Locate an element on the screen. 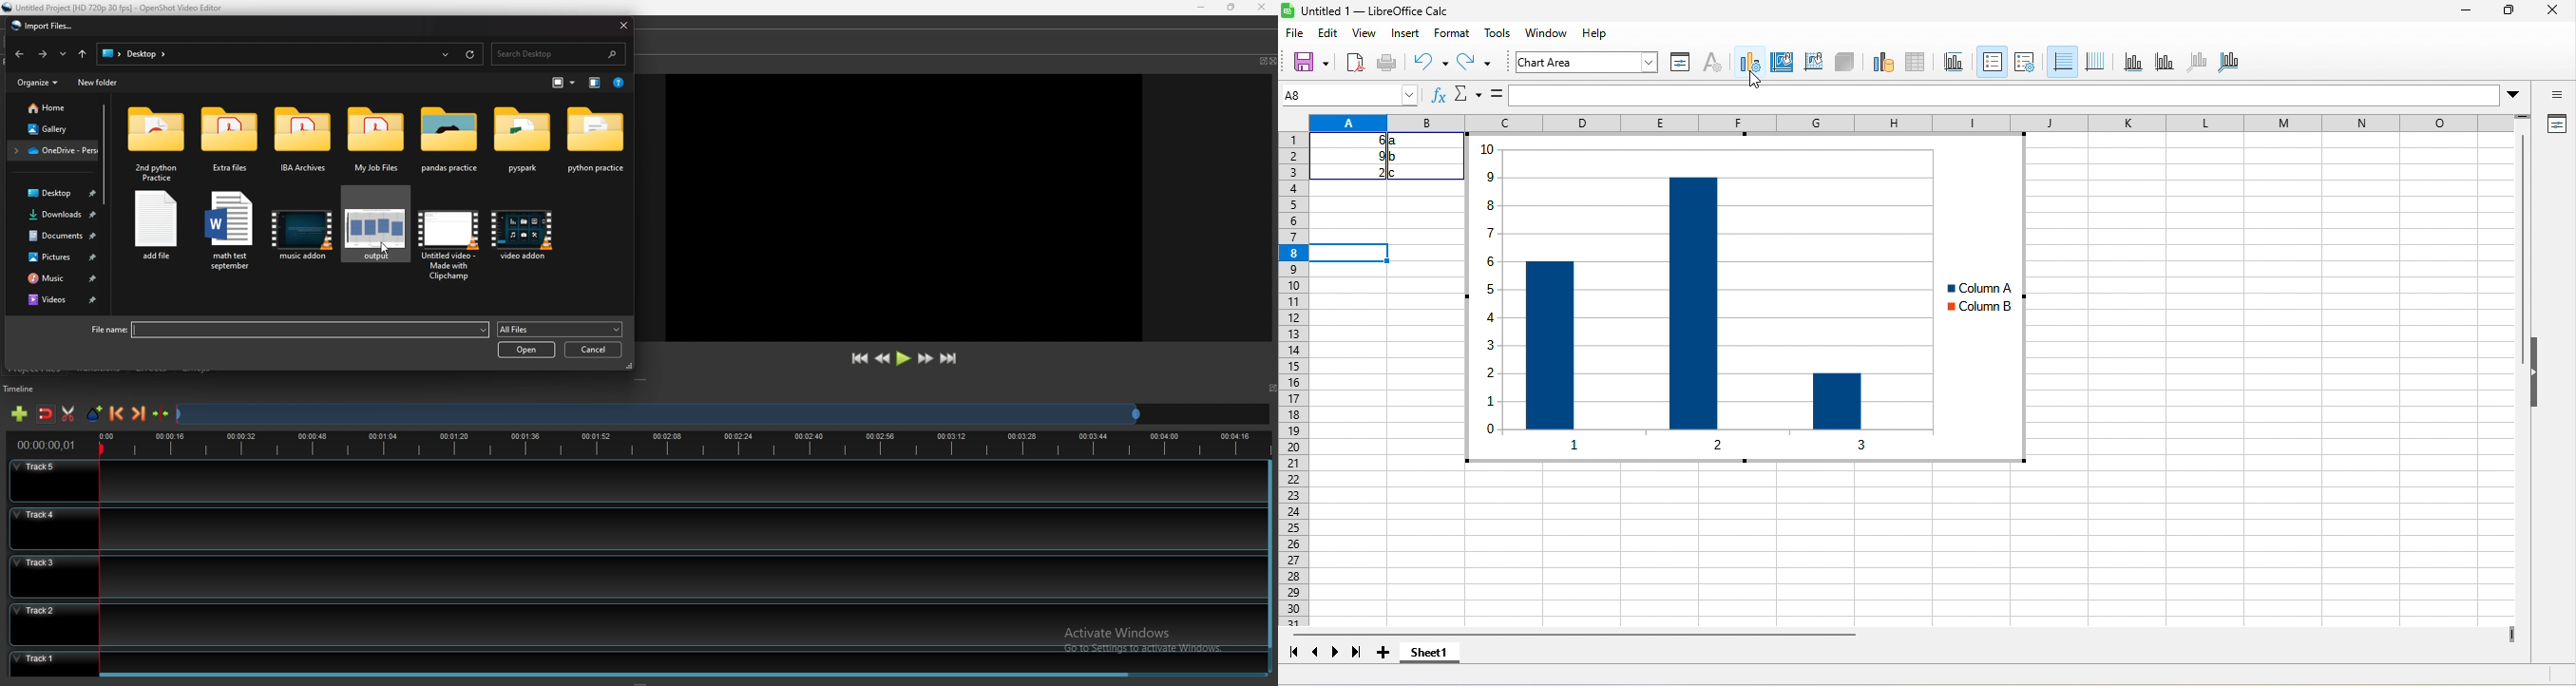 The width and height of the screenshot is (2576, 700). next marker is located at coordinates (140, 413).